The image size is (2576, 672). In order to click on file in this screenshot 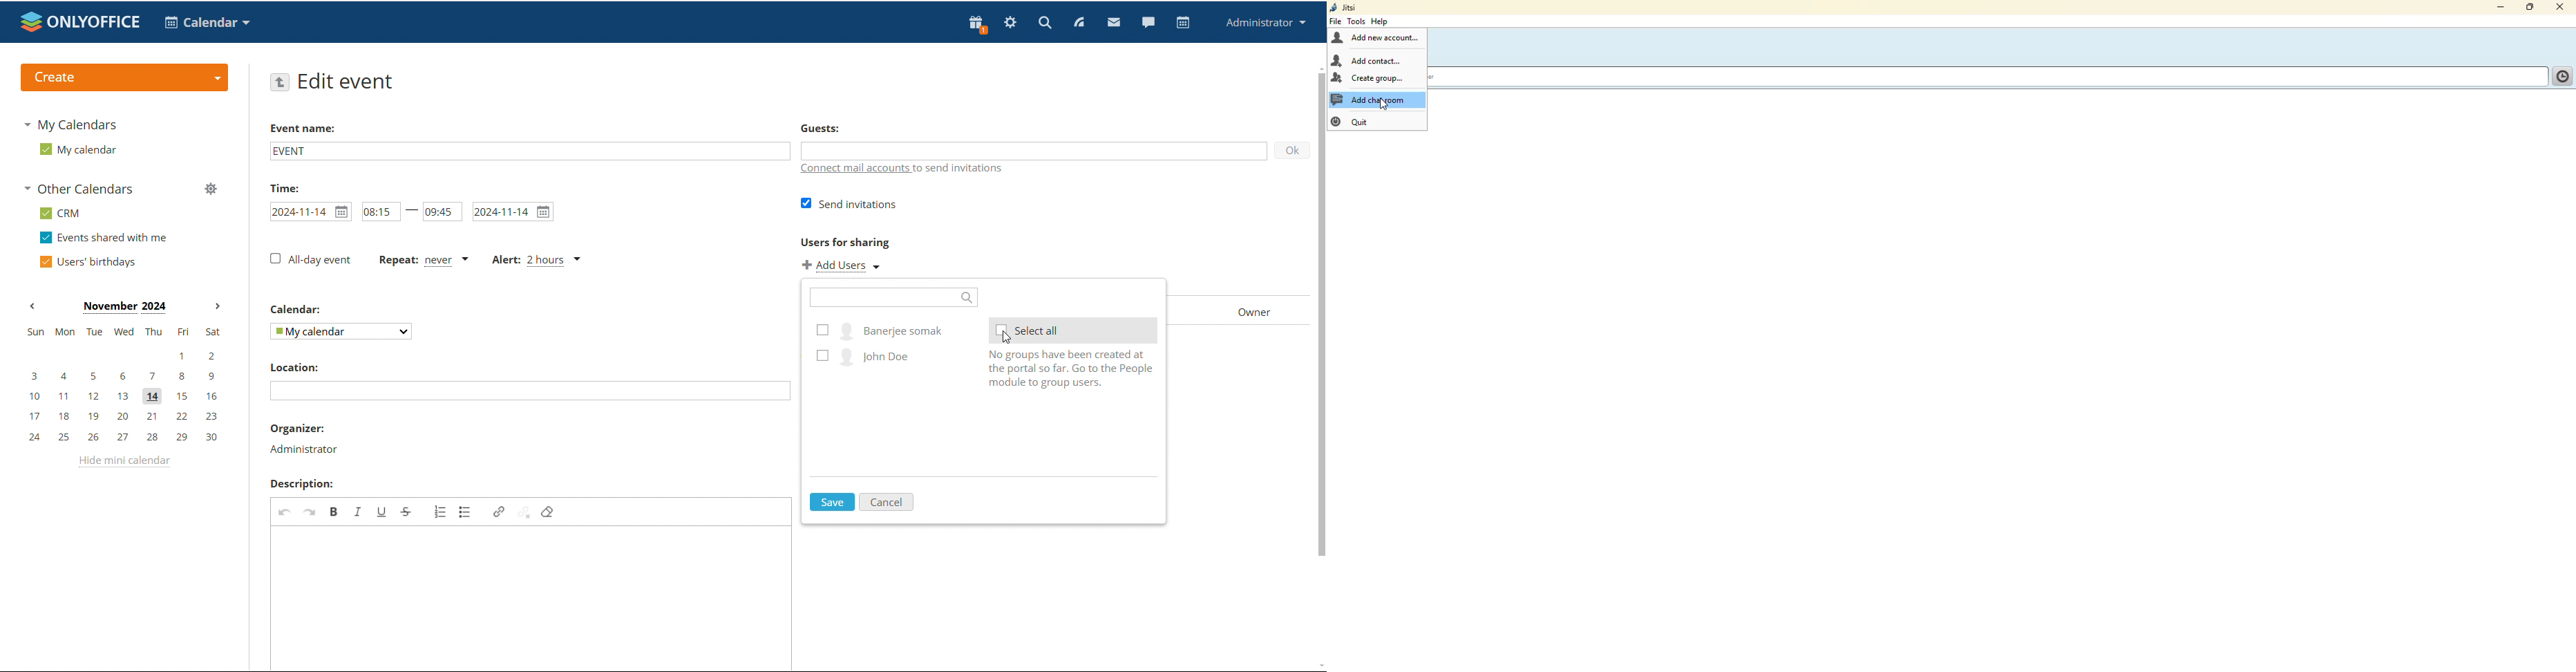, I will do `click(1336, 22)`.